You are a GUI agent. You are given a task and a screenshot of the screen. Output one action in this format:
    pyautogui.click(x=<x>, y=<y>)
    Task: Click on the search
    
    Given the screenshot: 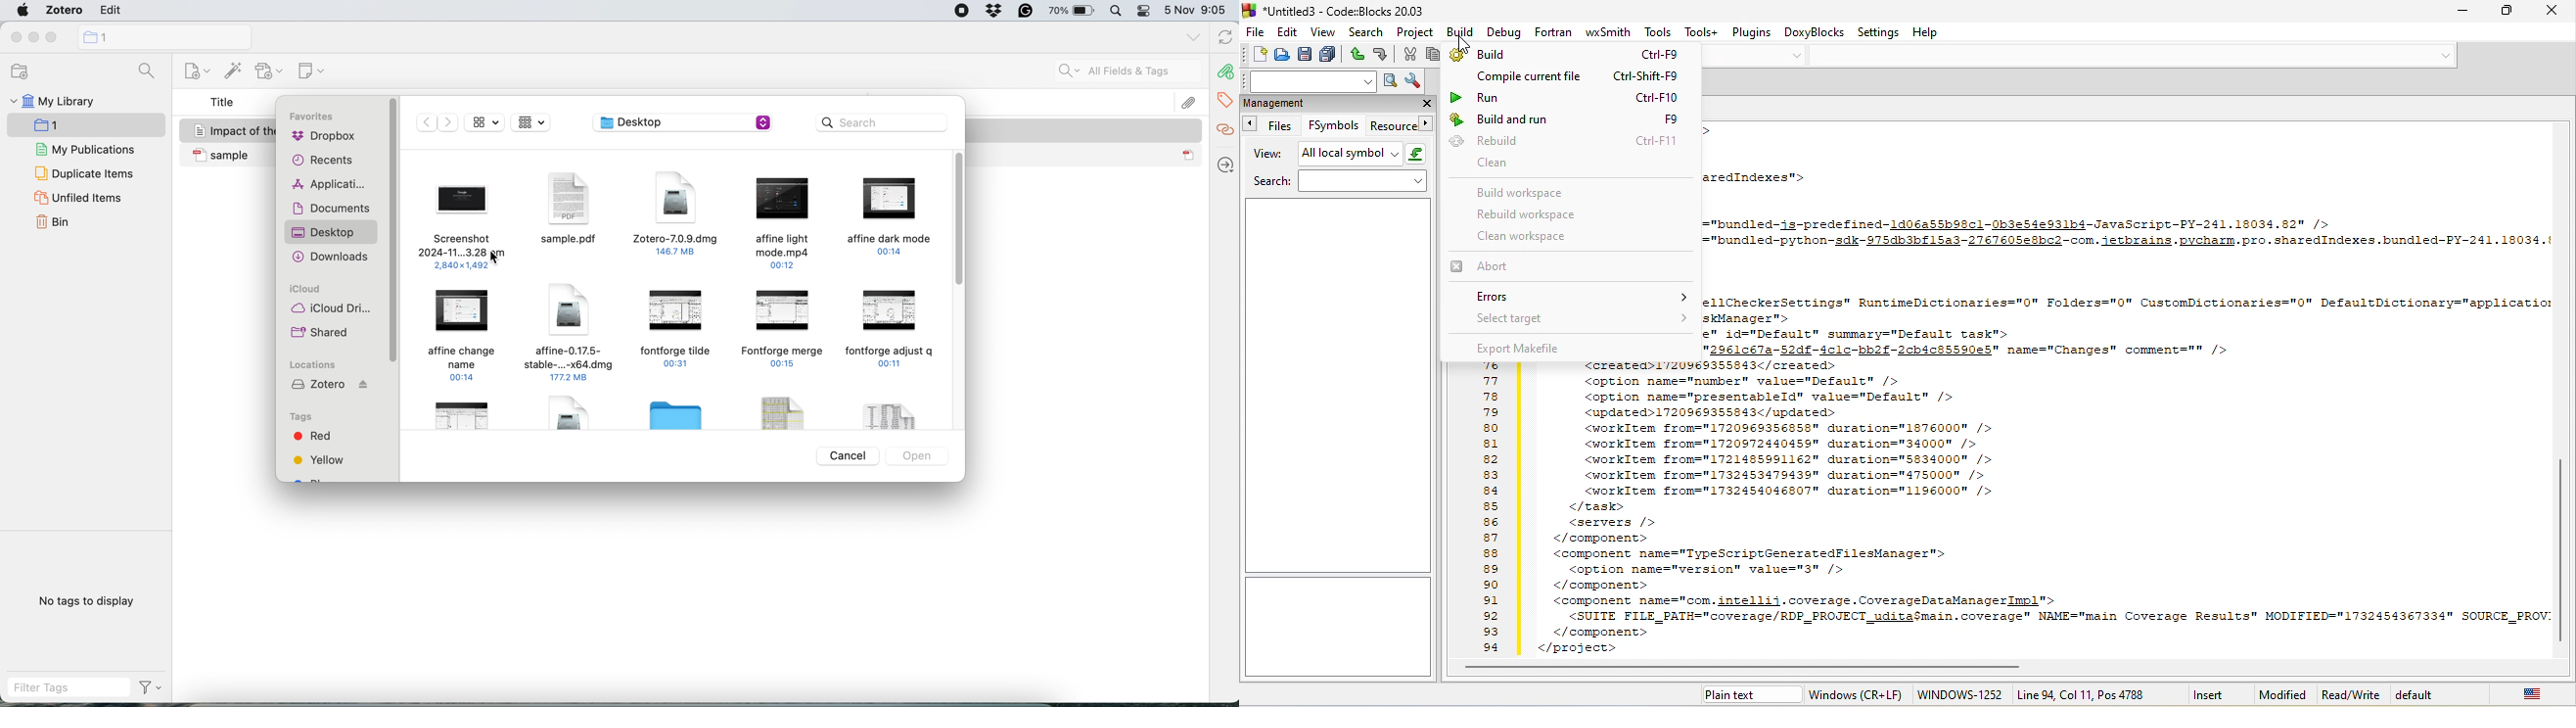 What is the action you would take?
    pyautogui.click(x=883, y=124)
    